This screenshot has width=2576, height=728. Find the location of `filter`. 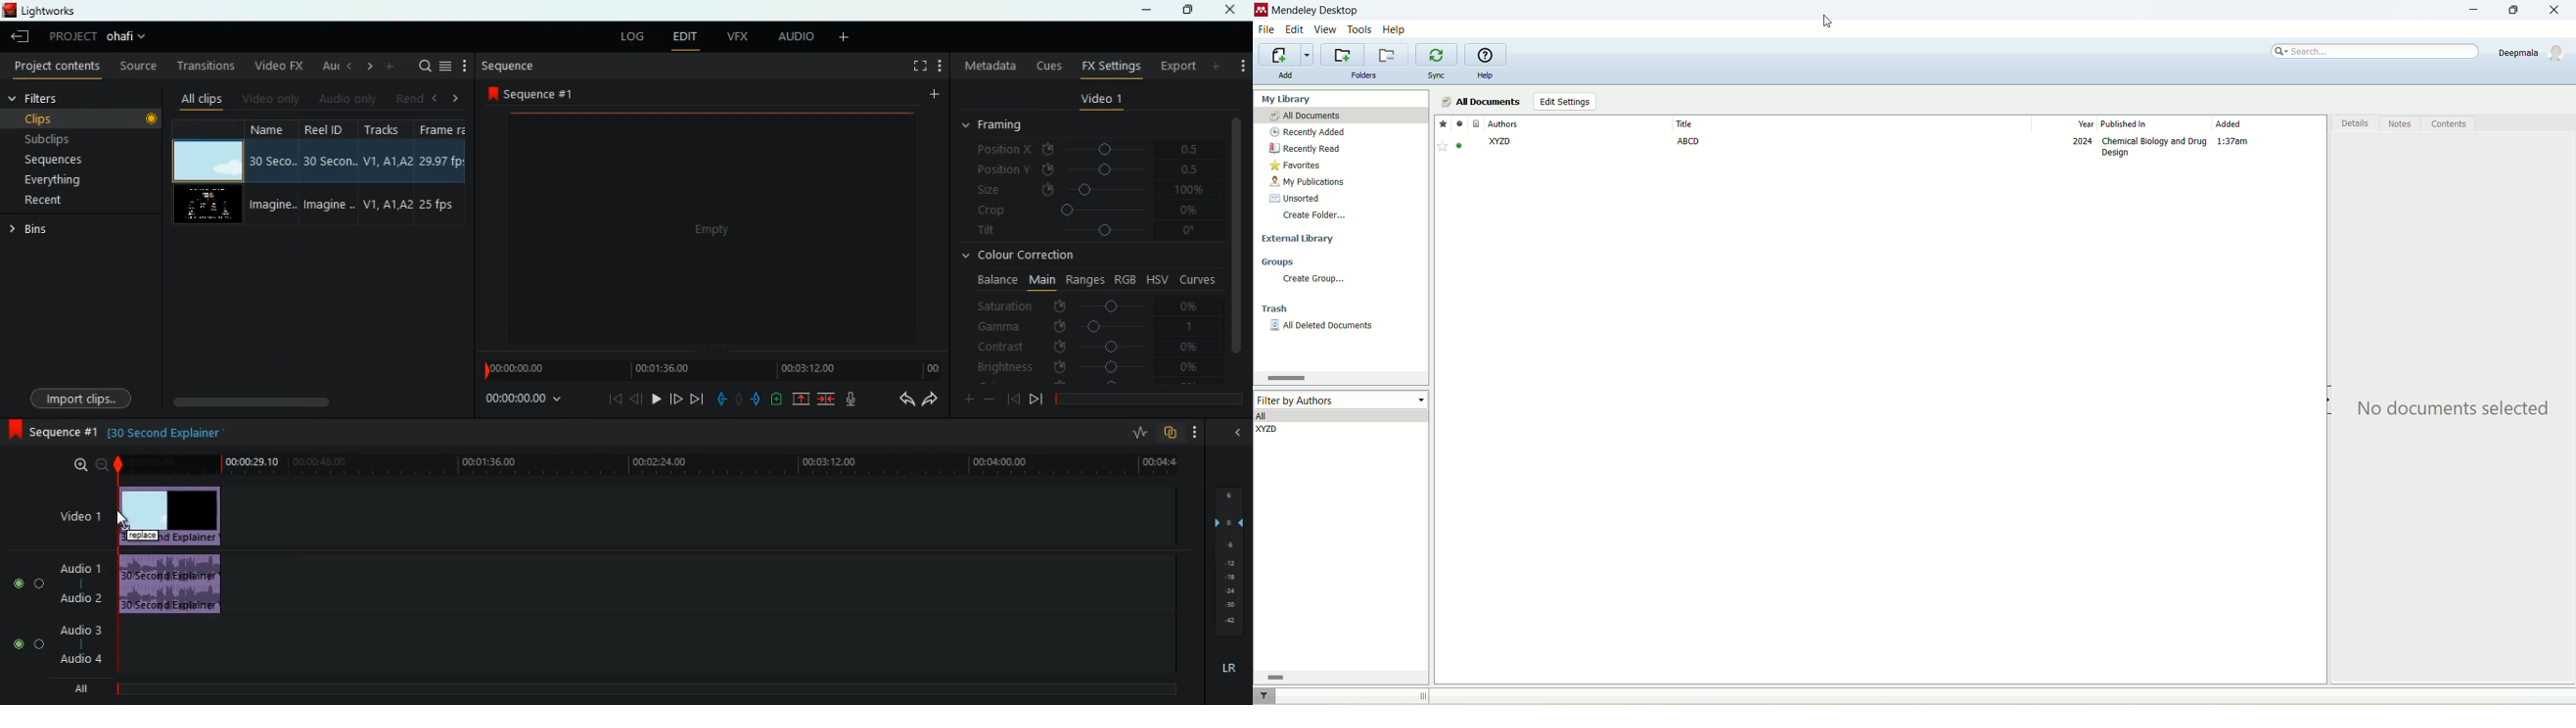

filter is located at coordinates (1266, 696).